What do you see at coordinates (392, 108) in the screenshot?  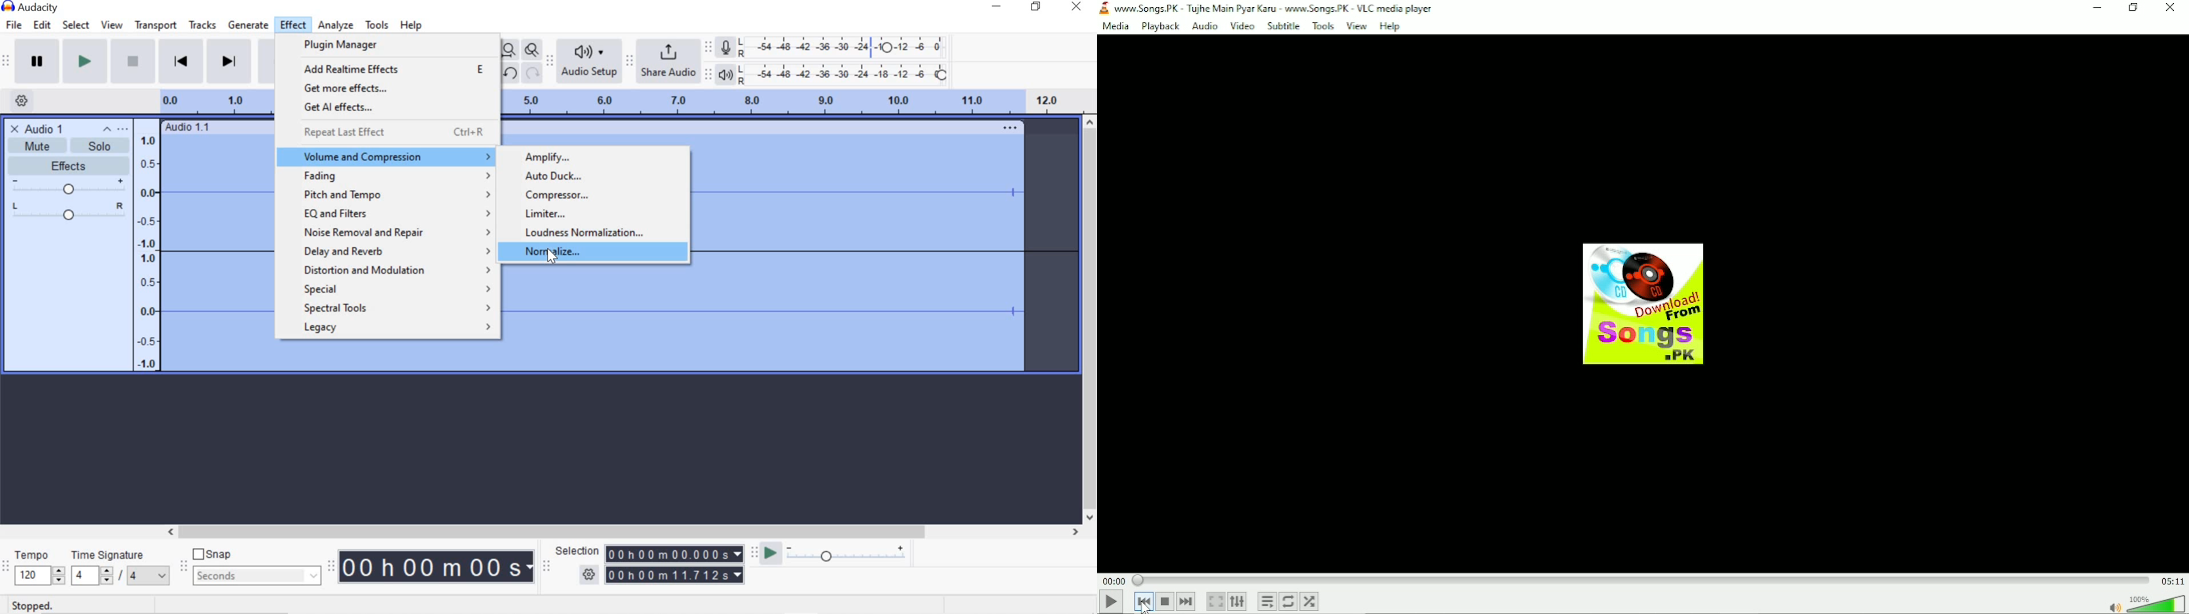 I see `get Al effects` at bounding box center [392, 108].